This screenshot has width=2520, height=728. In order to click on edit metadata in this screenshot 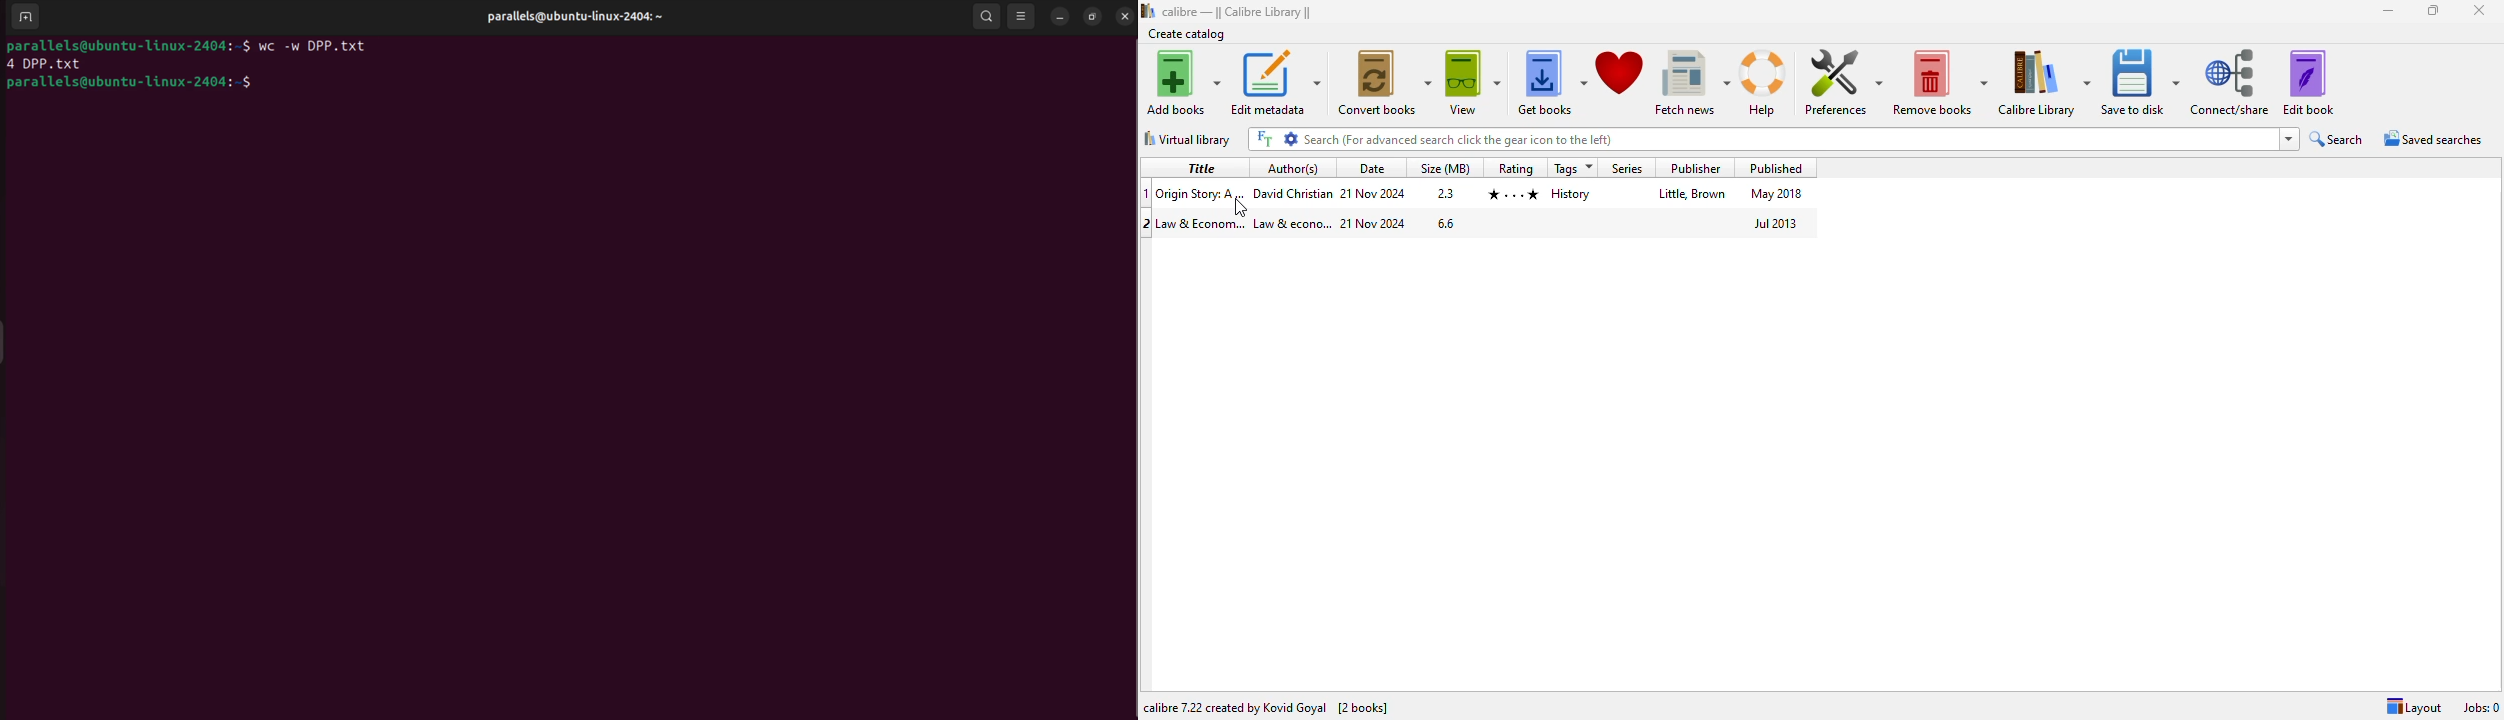, I will do `click(1276, 82)`.